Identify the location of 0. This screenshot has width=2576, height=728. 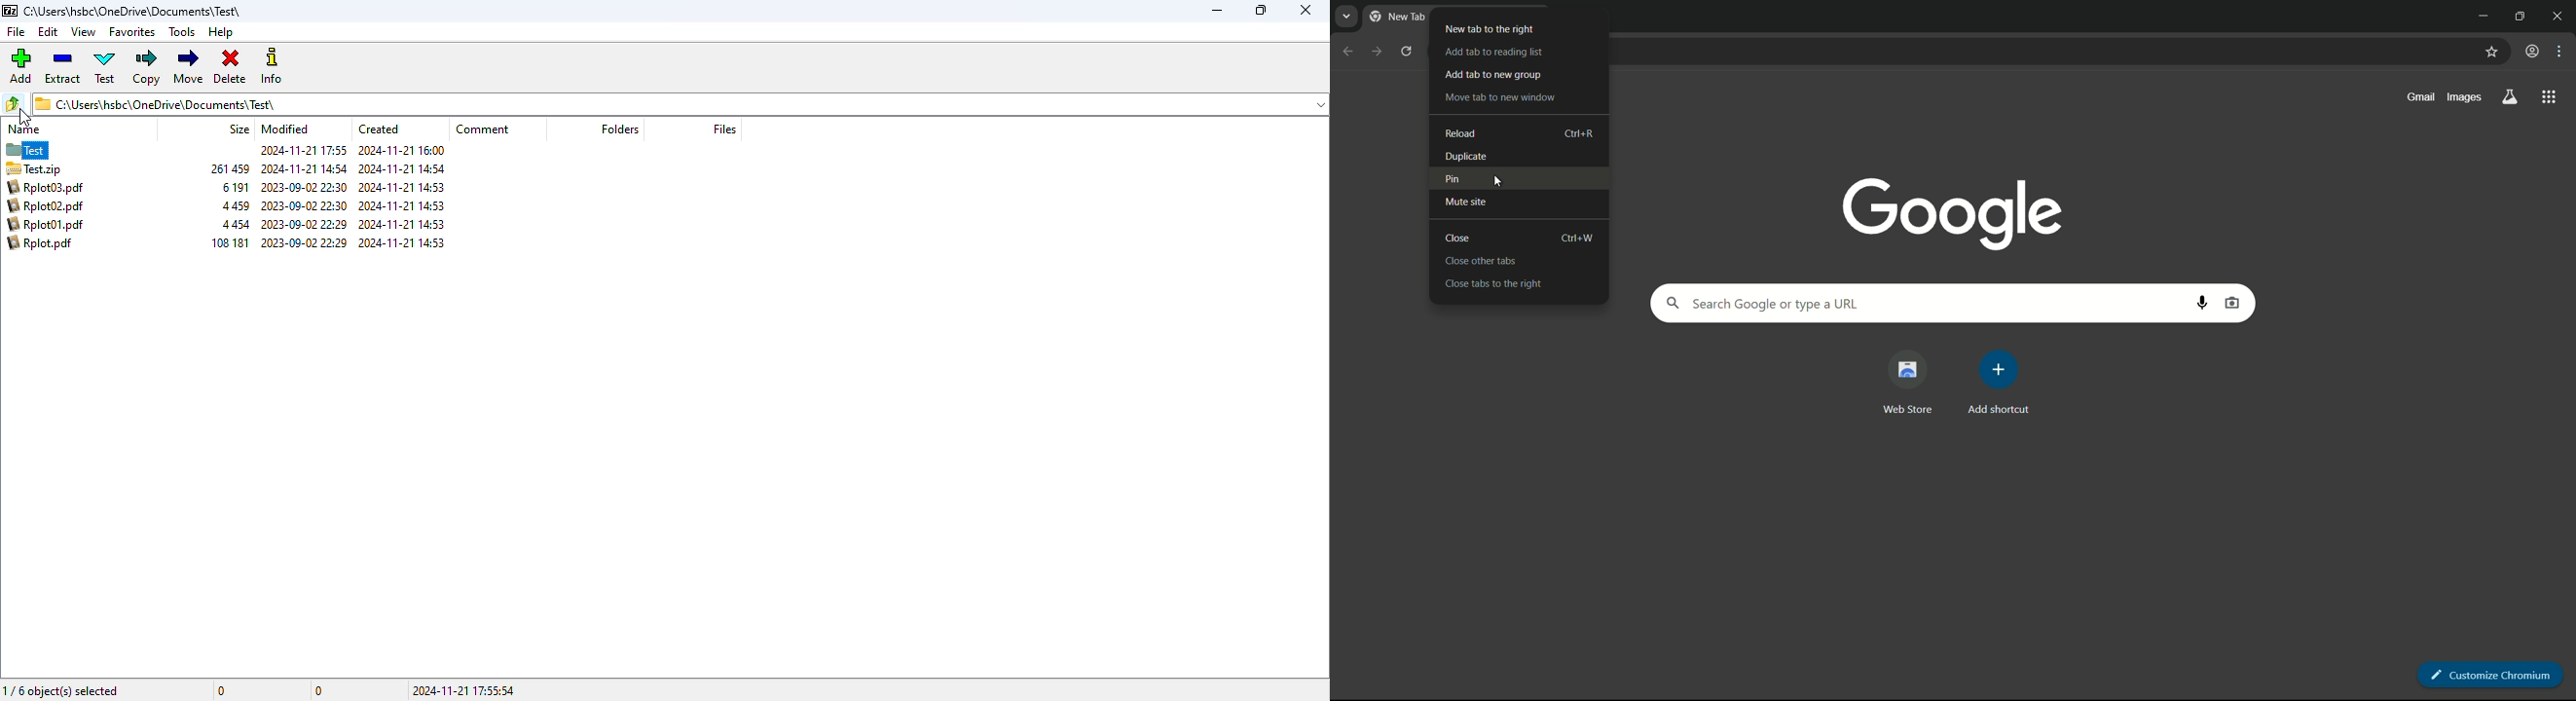
(318, 691).